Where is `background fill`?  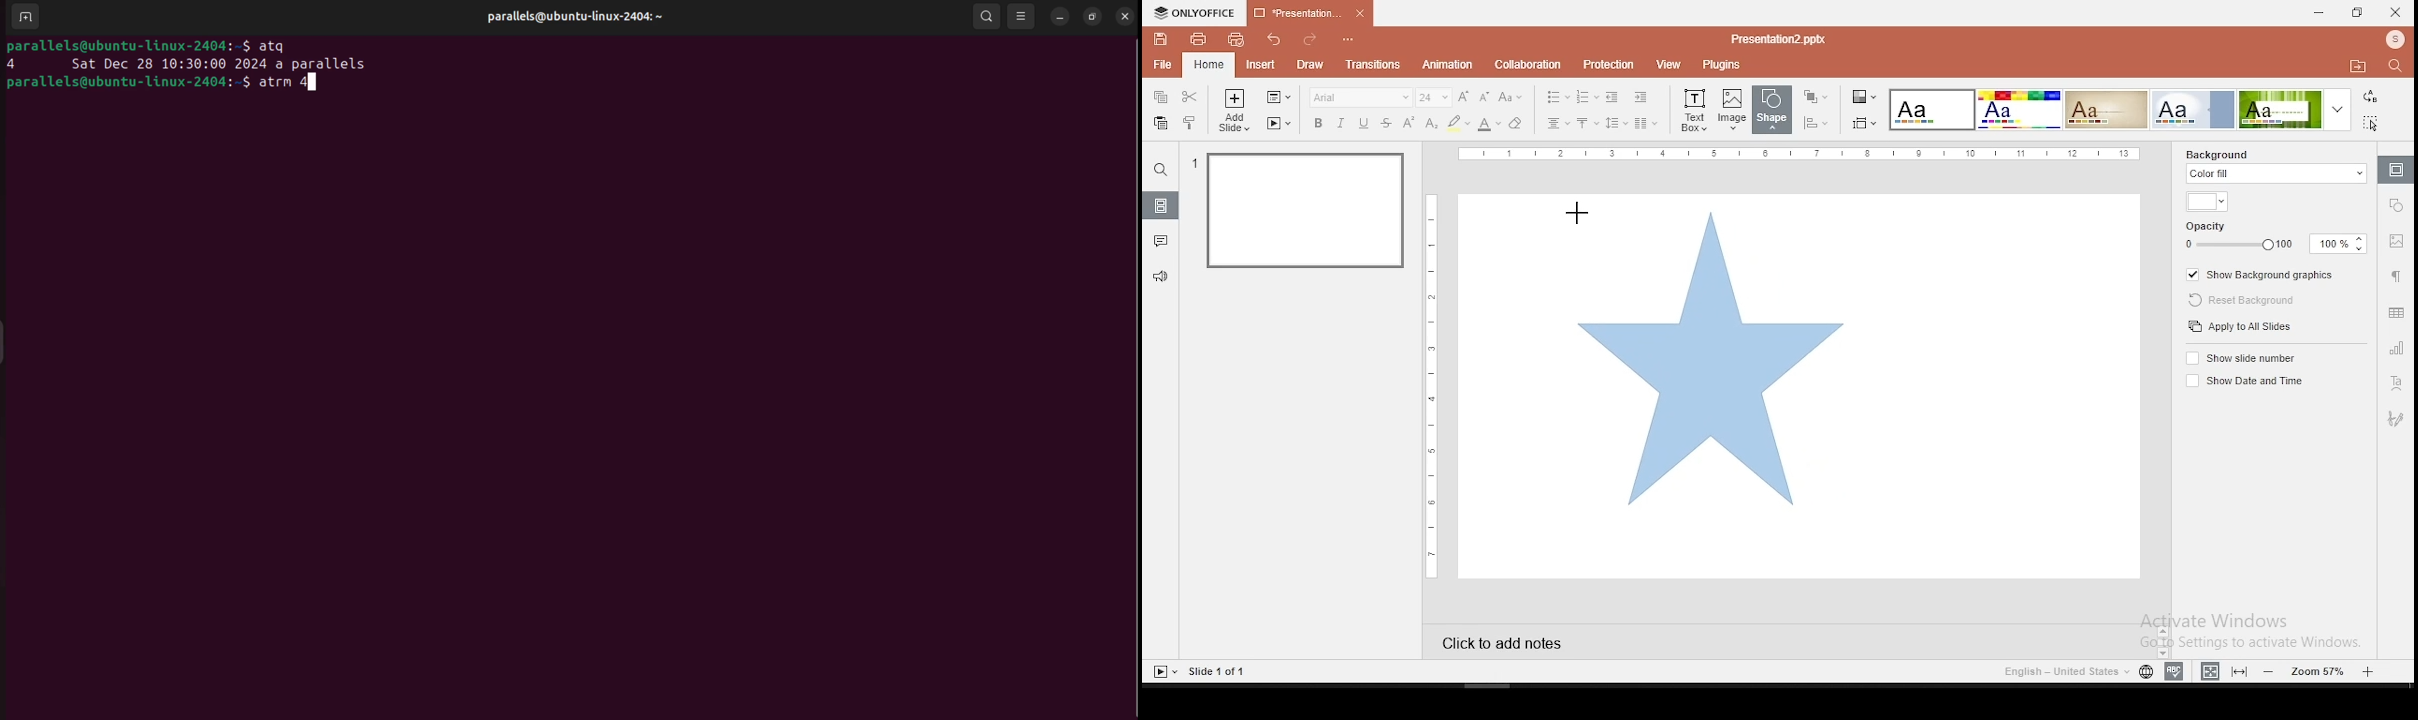 background fill is located at coordinates (2277, 168).